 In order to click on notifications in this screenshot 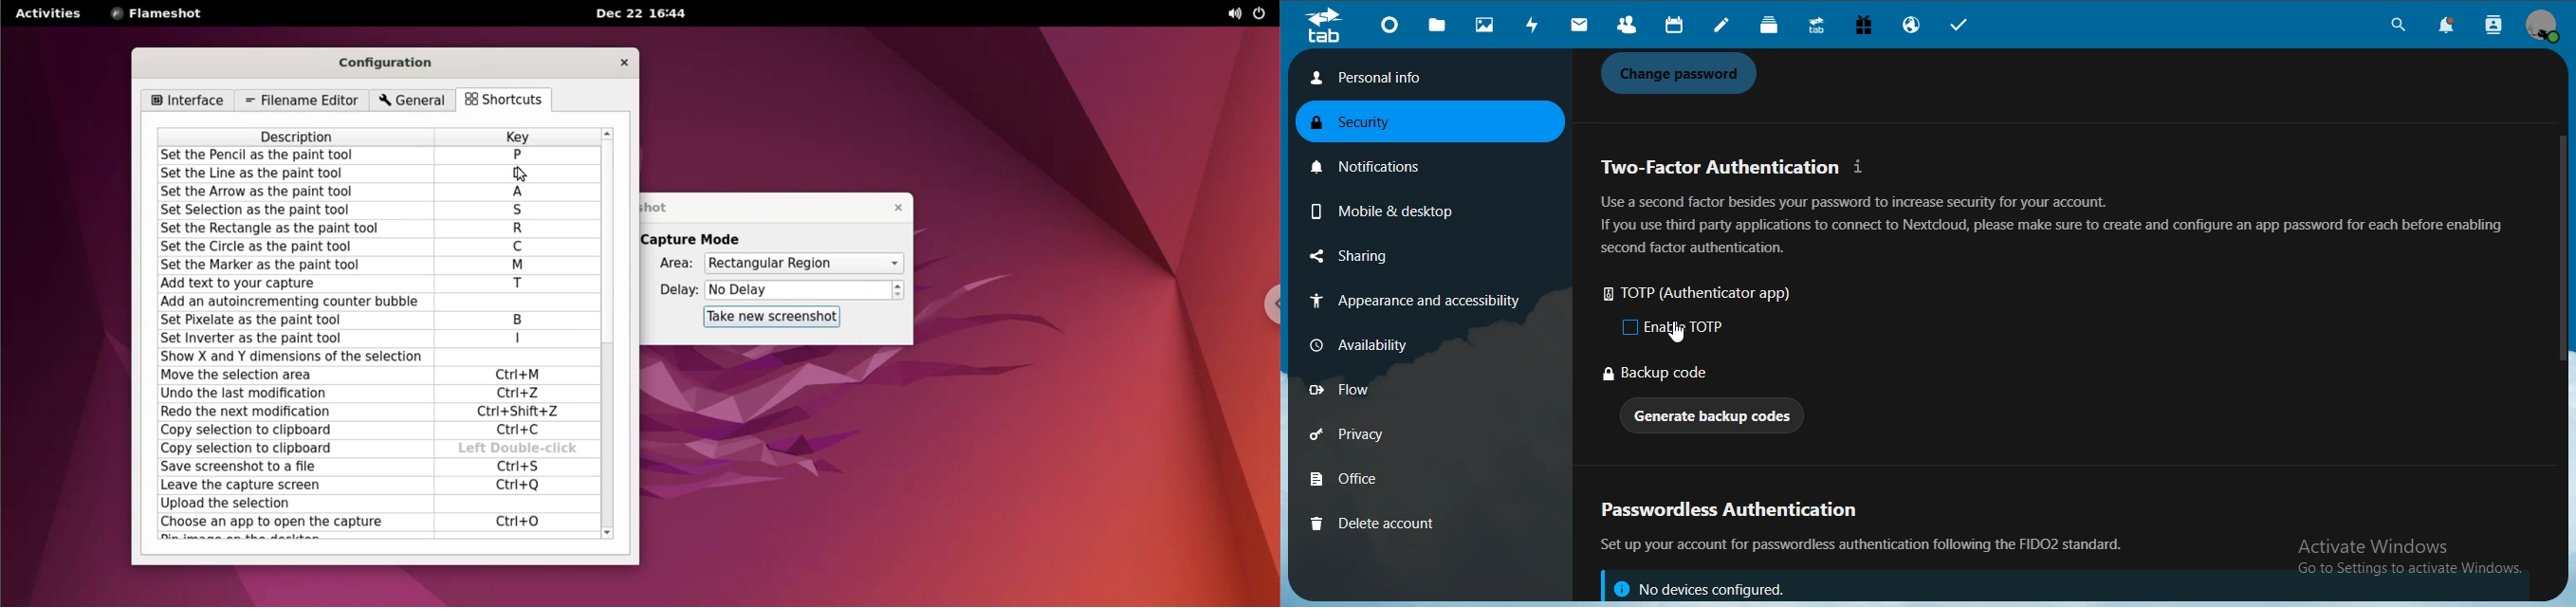, I will do `click(2453, 27)`.